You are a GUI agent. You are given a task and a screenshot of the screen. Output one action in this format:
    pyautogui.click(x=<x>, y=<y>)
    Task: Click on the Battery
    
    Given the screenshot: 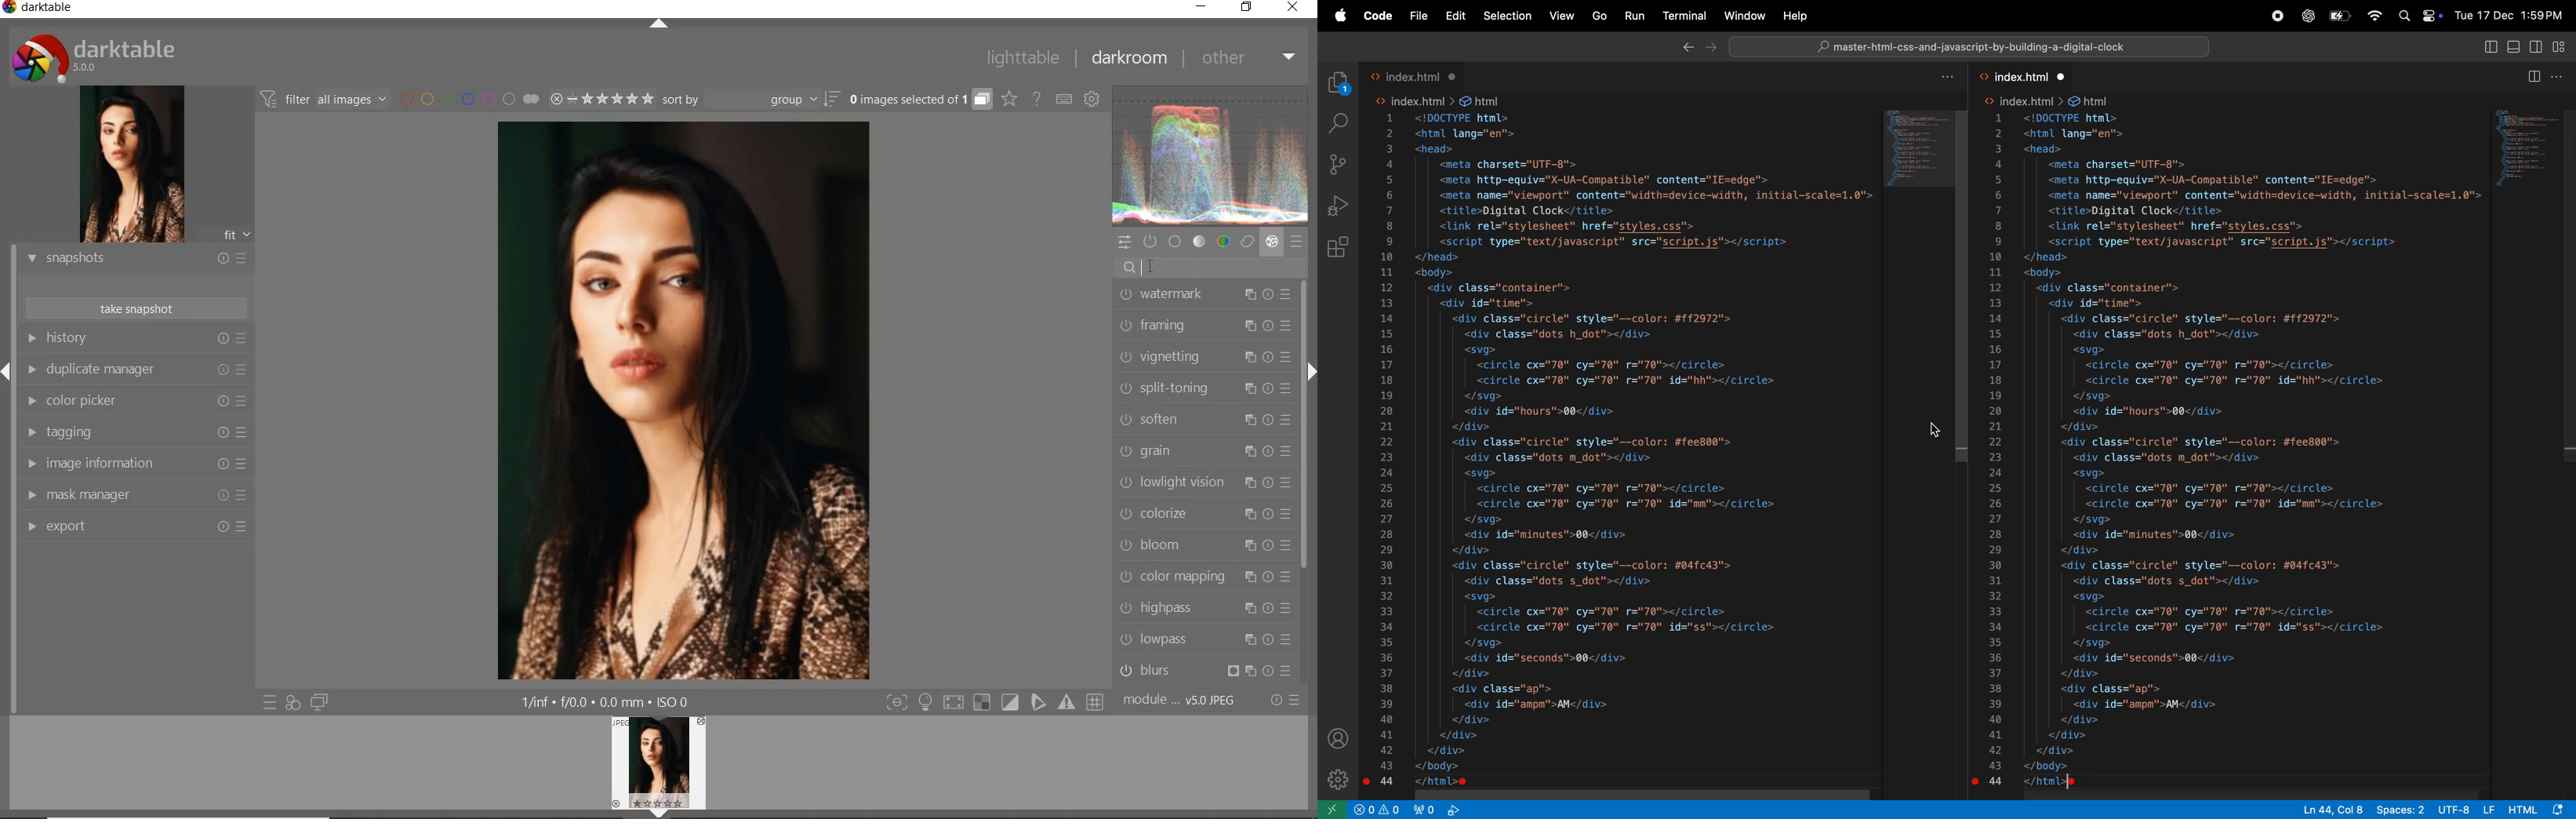 What is the action you would take?
    pyautogui.click(x=2341, y=16)
    